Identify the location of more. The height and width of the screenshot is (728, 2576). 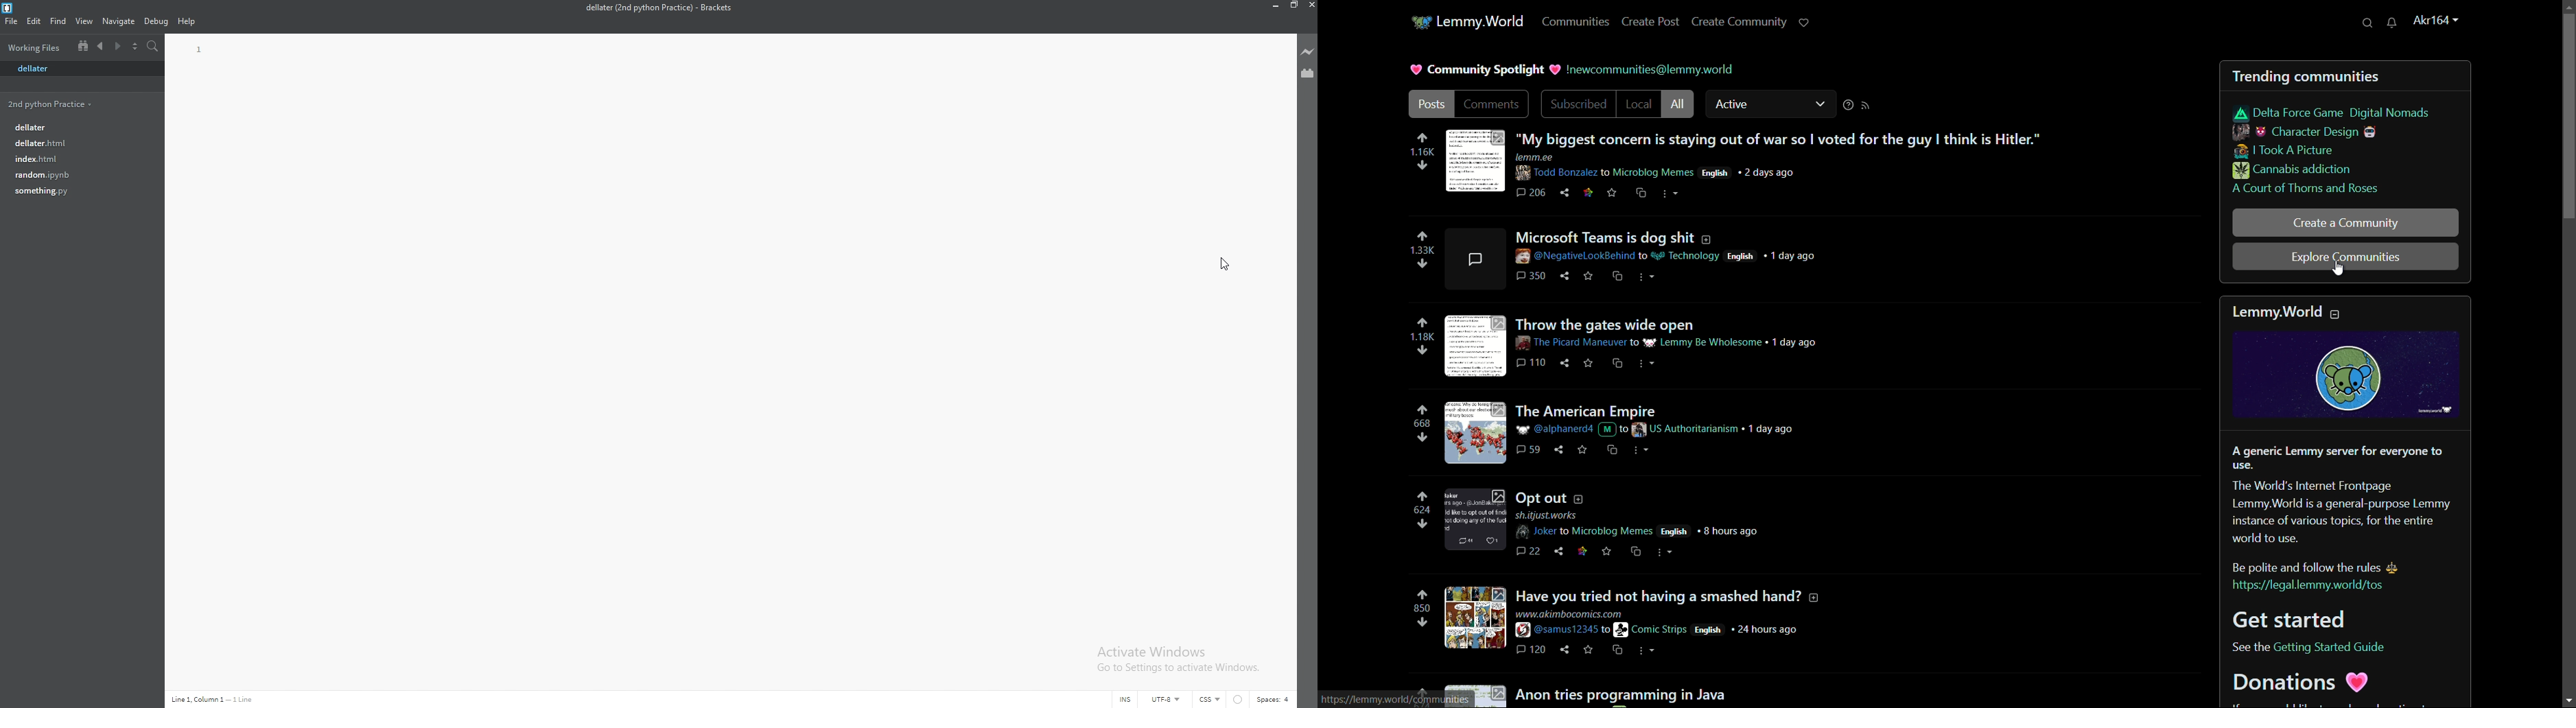
(1647, 651).